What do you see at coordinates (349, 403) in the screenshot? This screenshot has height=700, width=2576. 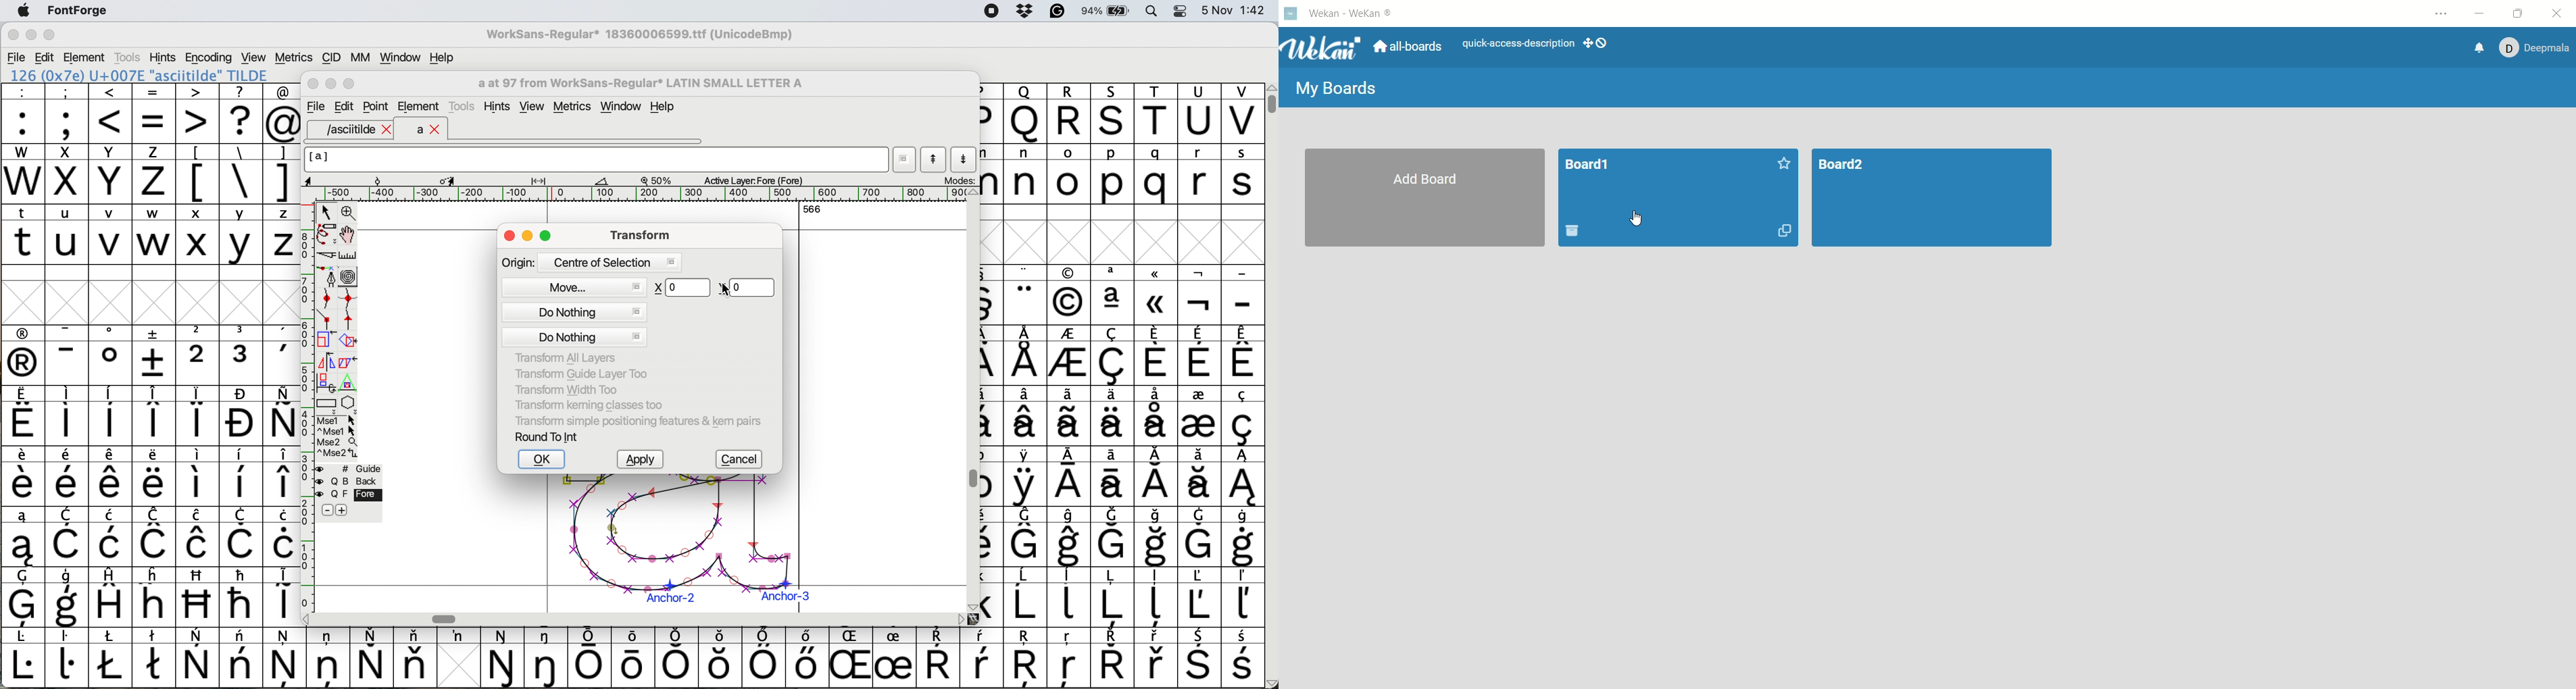 I see `star or polygon` at bounding box center [349, 403].